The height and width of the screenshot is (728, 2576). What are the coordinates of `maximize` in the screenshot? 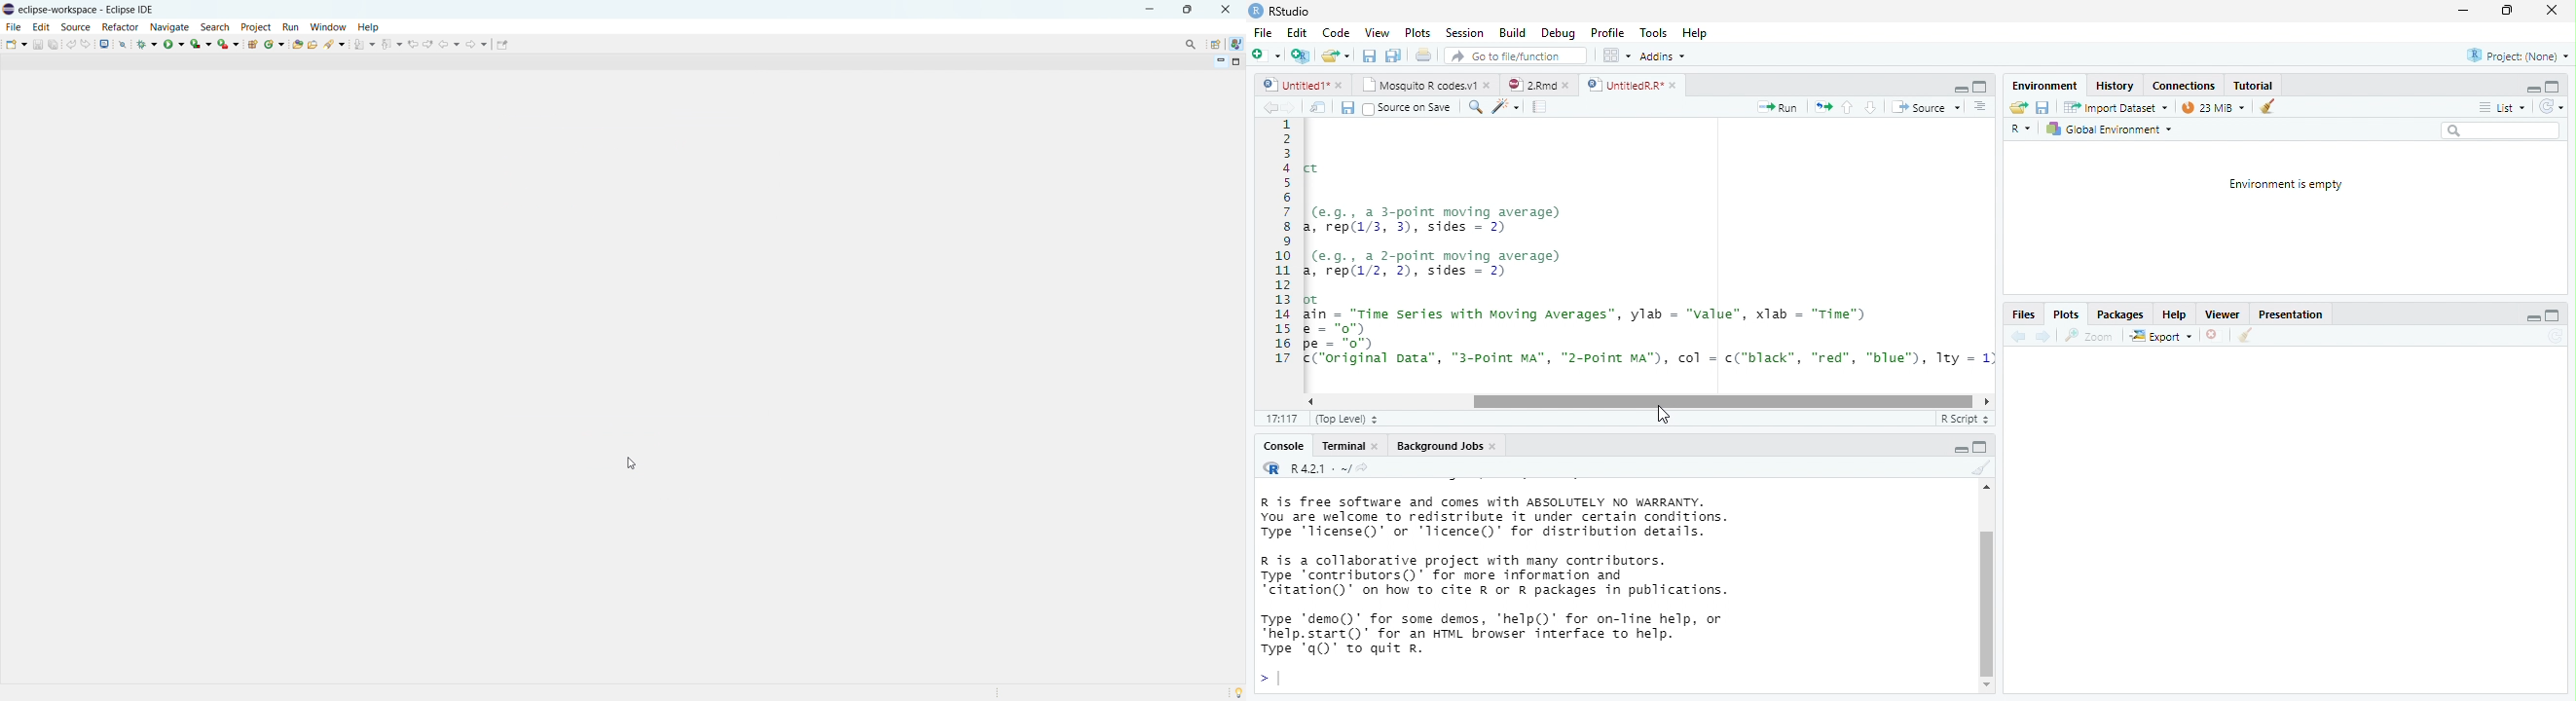 It's located at (2551, 316).